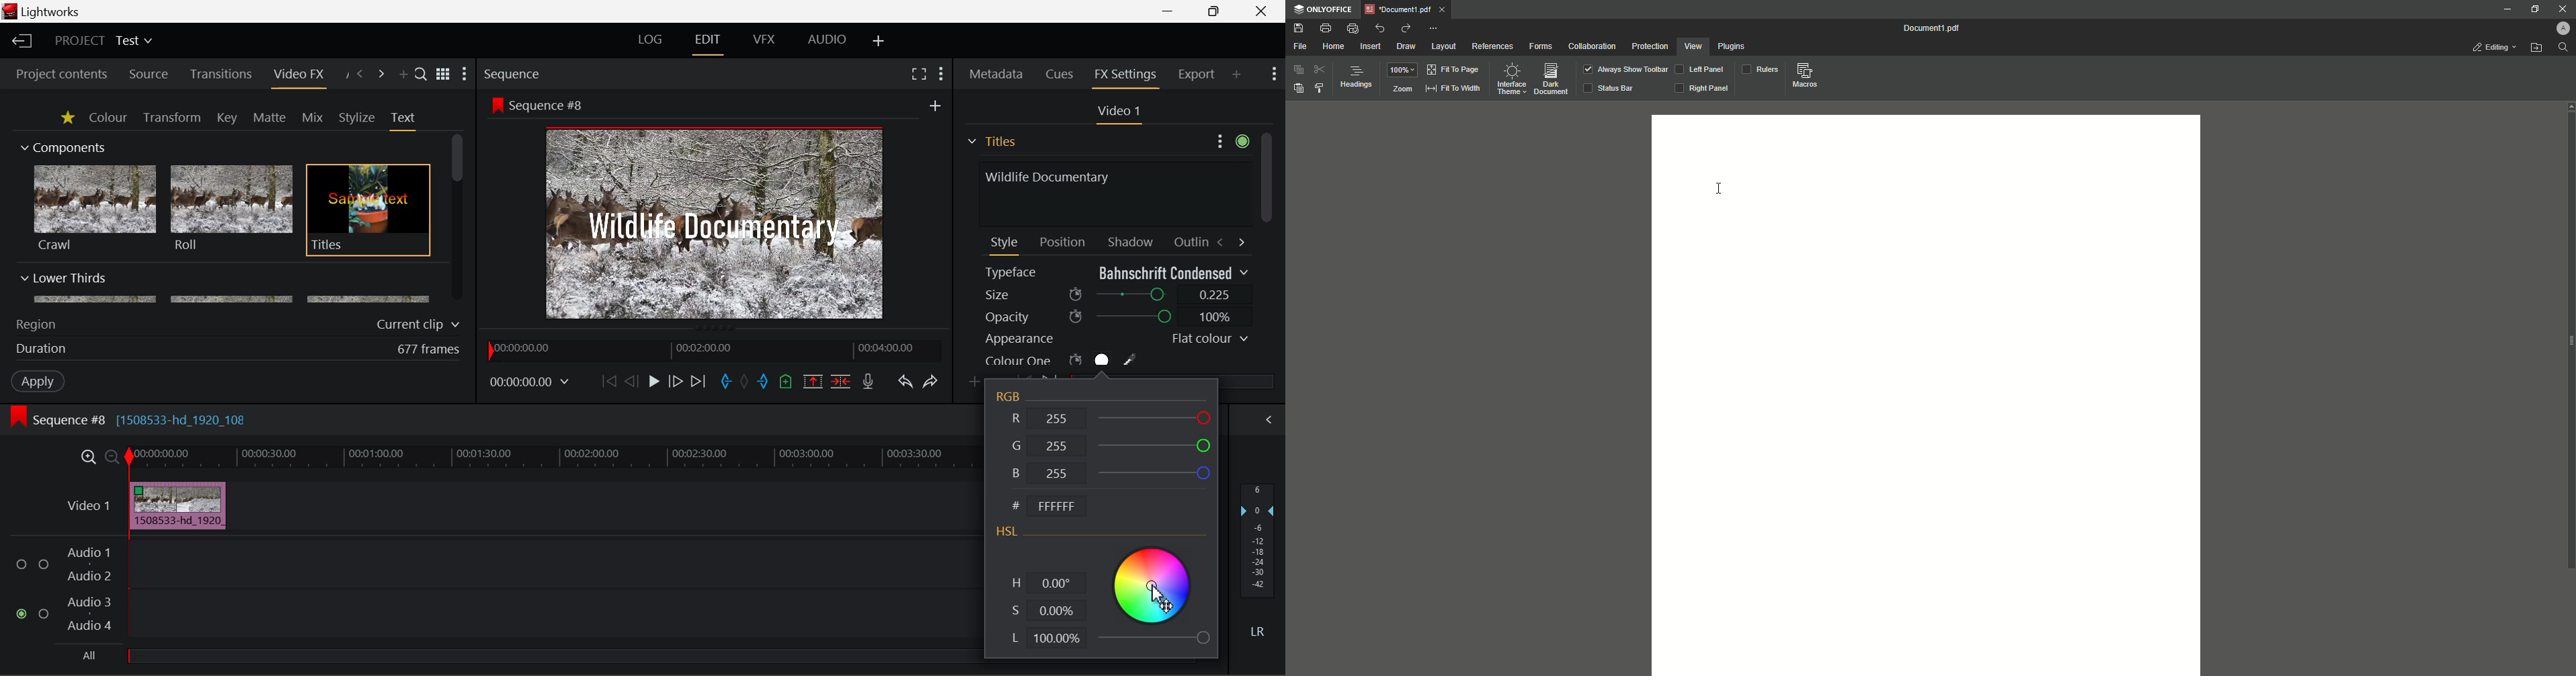  I want to click on checkbox, so click(46, 614).